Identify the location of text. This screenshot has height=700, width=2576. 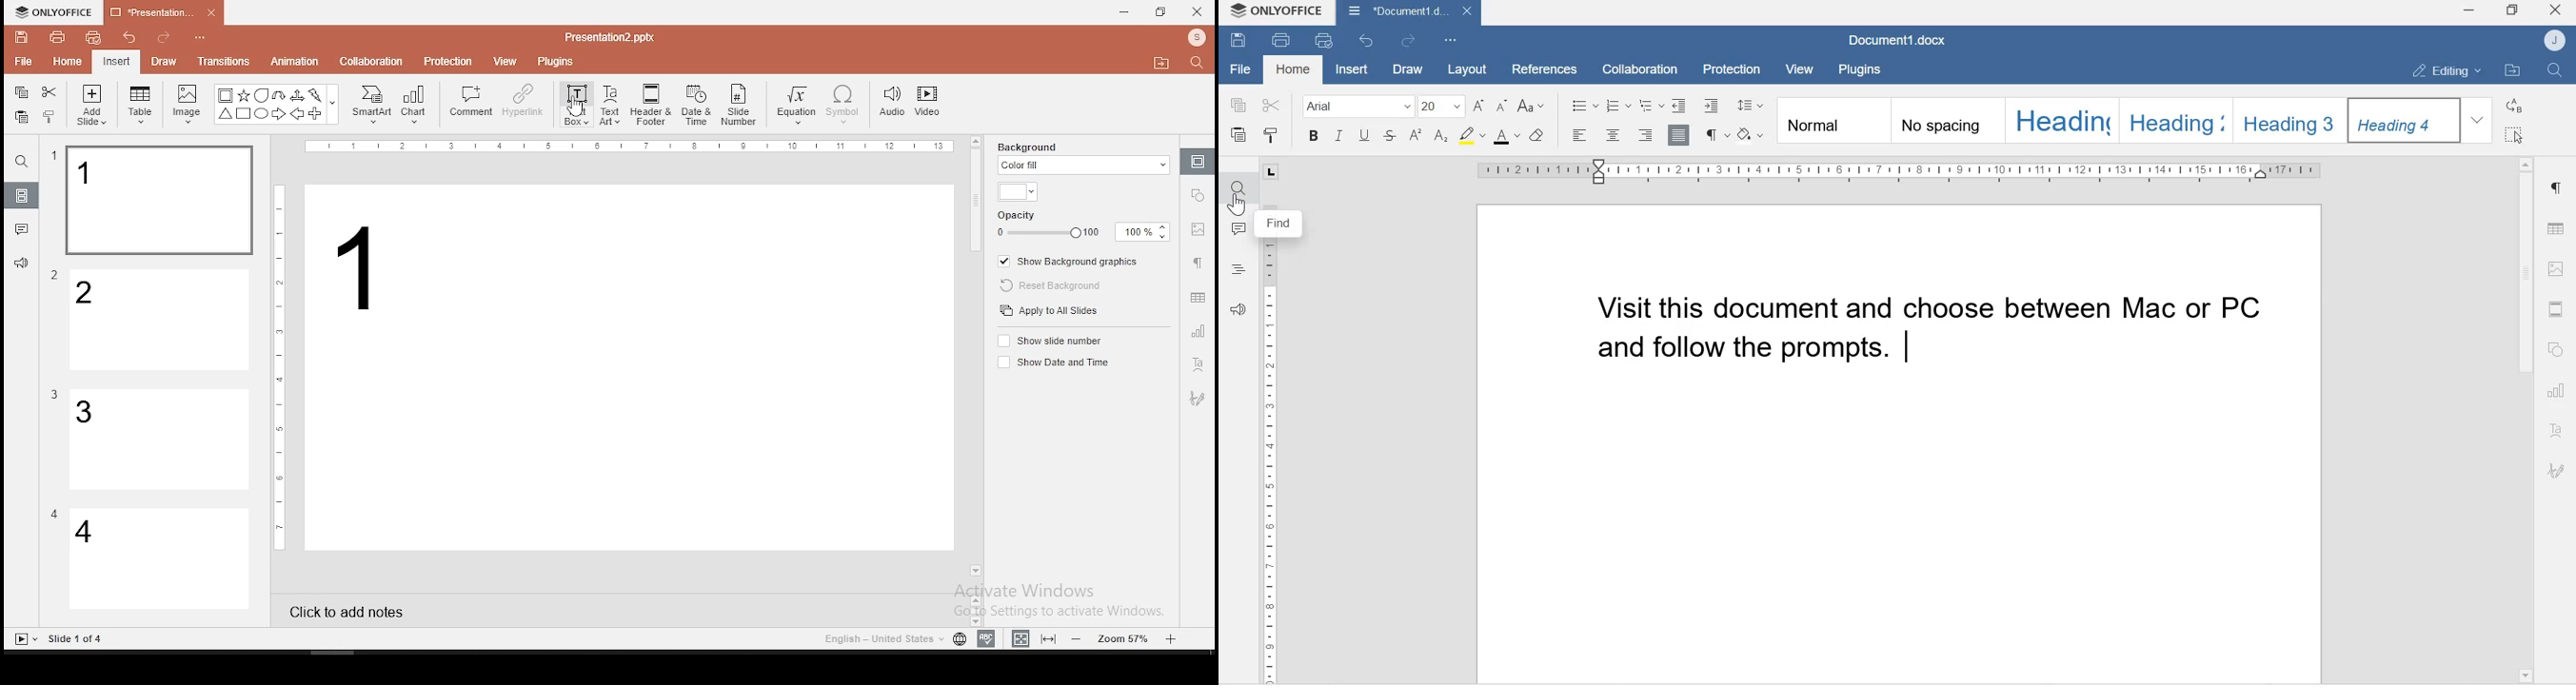
(369, 276).